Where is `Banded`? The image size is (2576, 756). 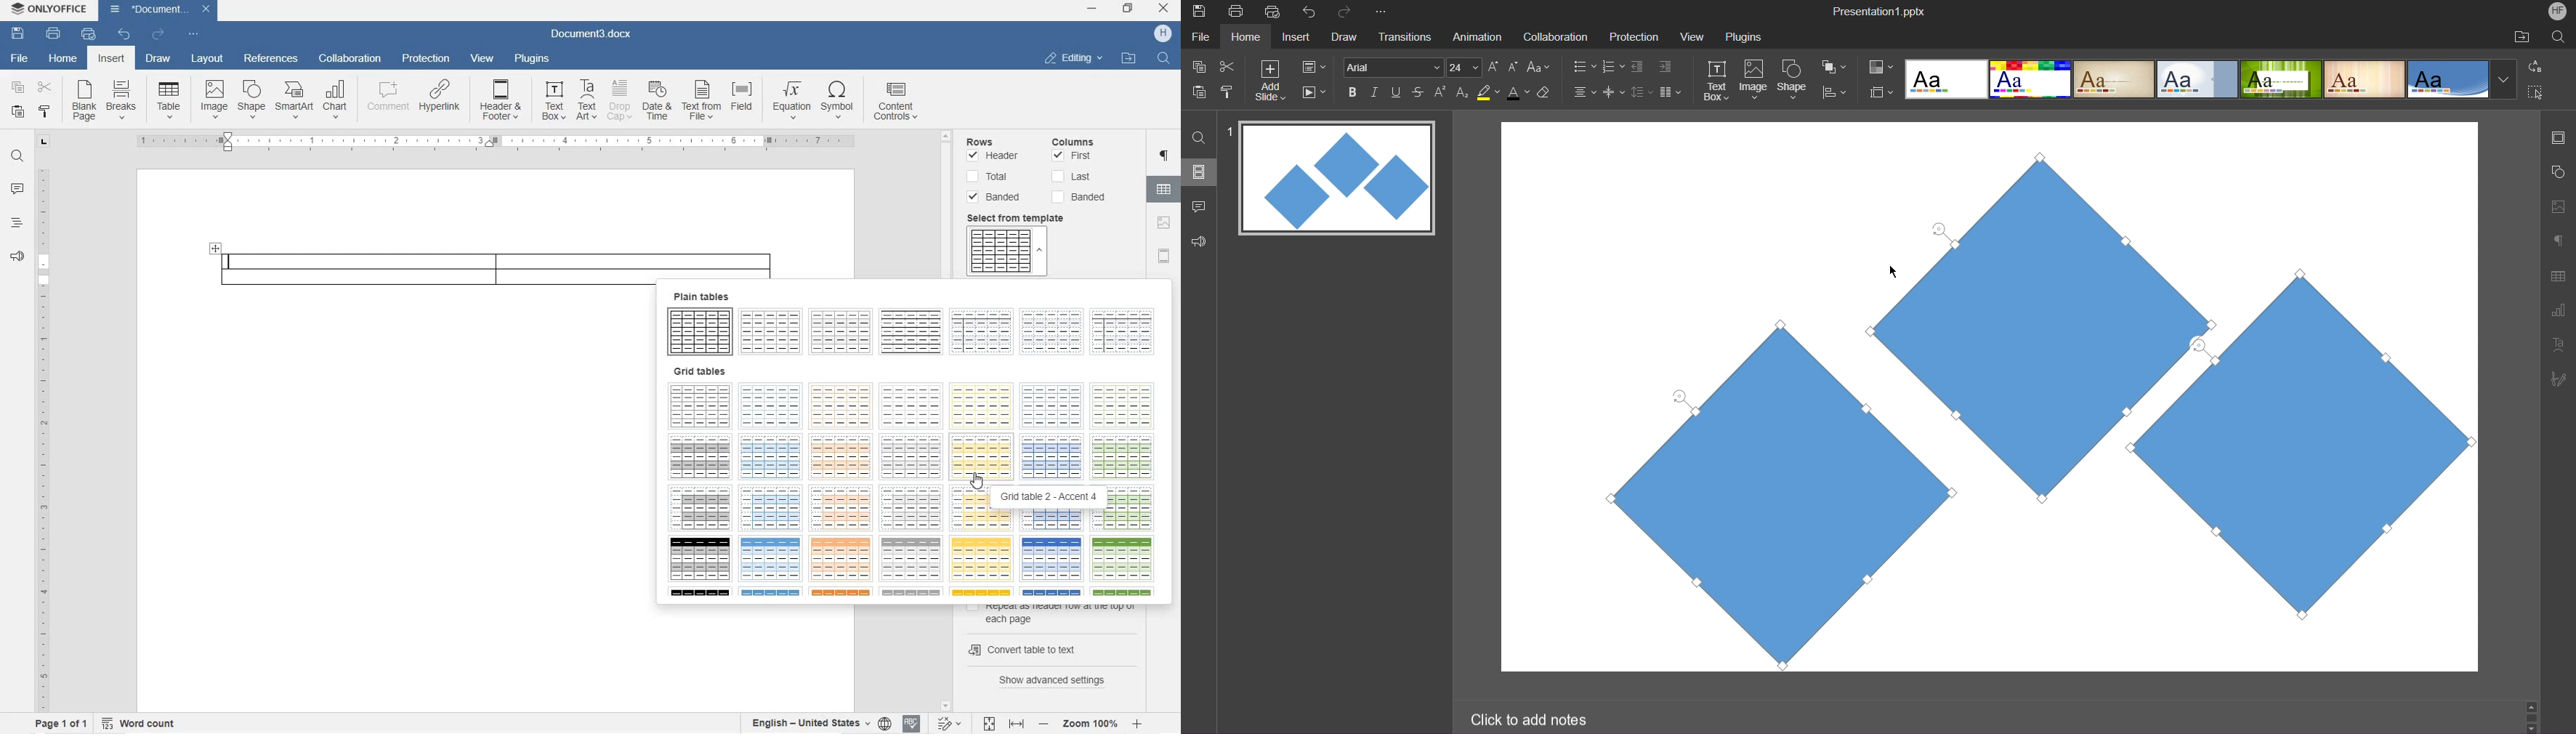 Banded is located at coordinates (997, 198).